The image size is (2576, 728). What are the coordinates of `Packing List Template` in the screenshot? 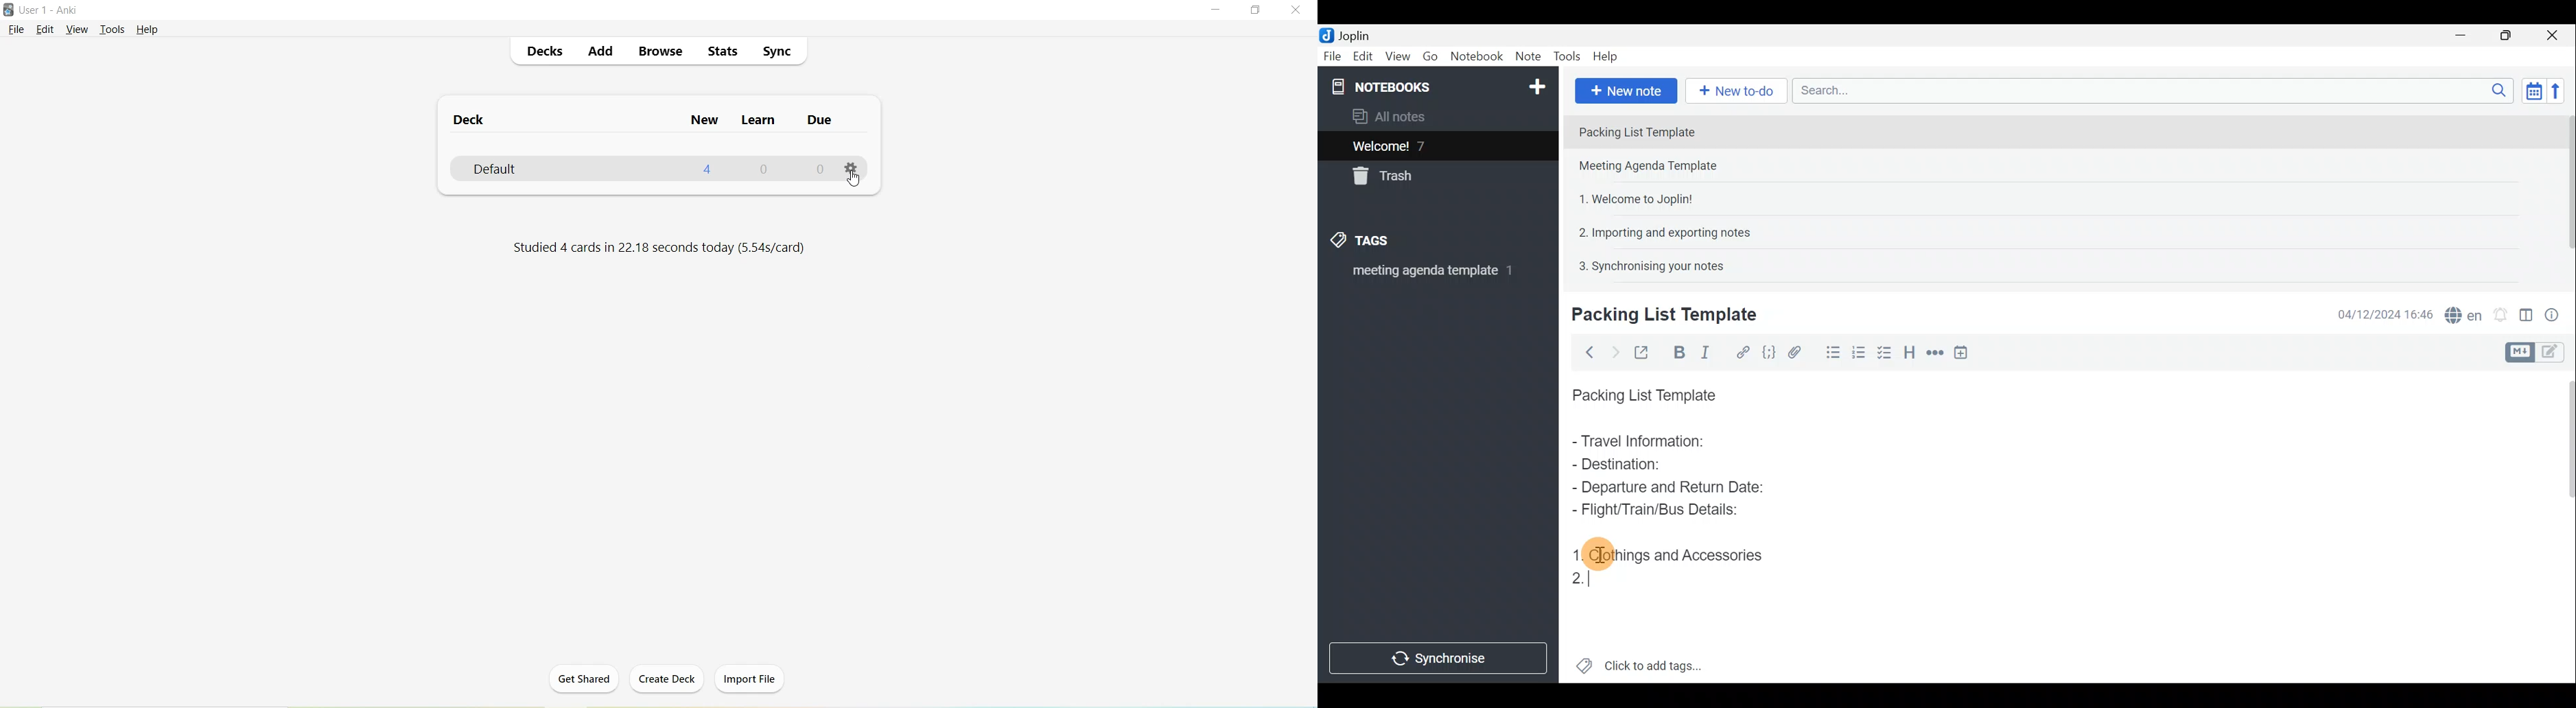 It's located at (1641, 391).